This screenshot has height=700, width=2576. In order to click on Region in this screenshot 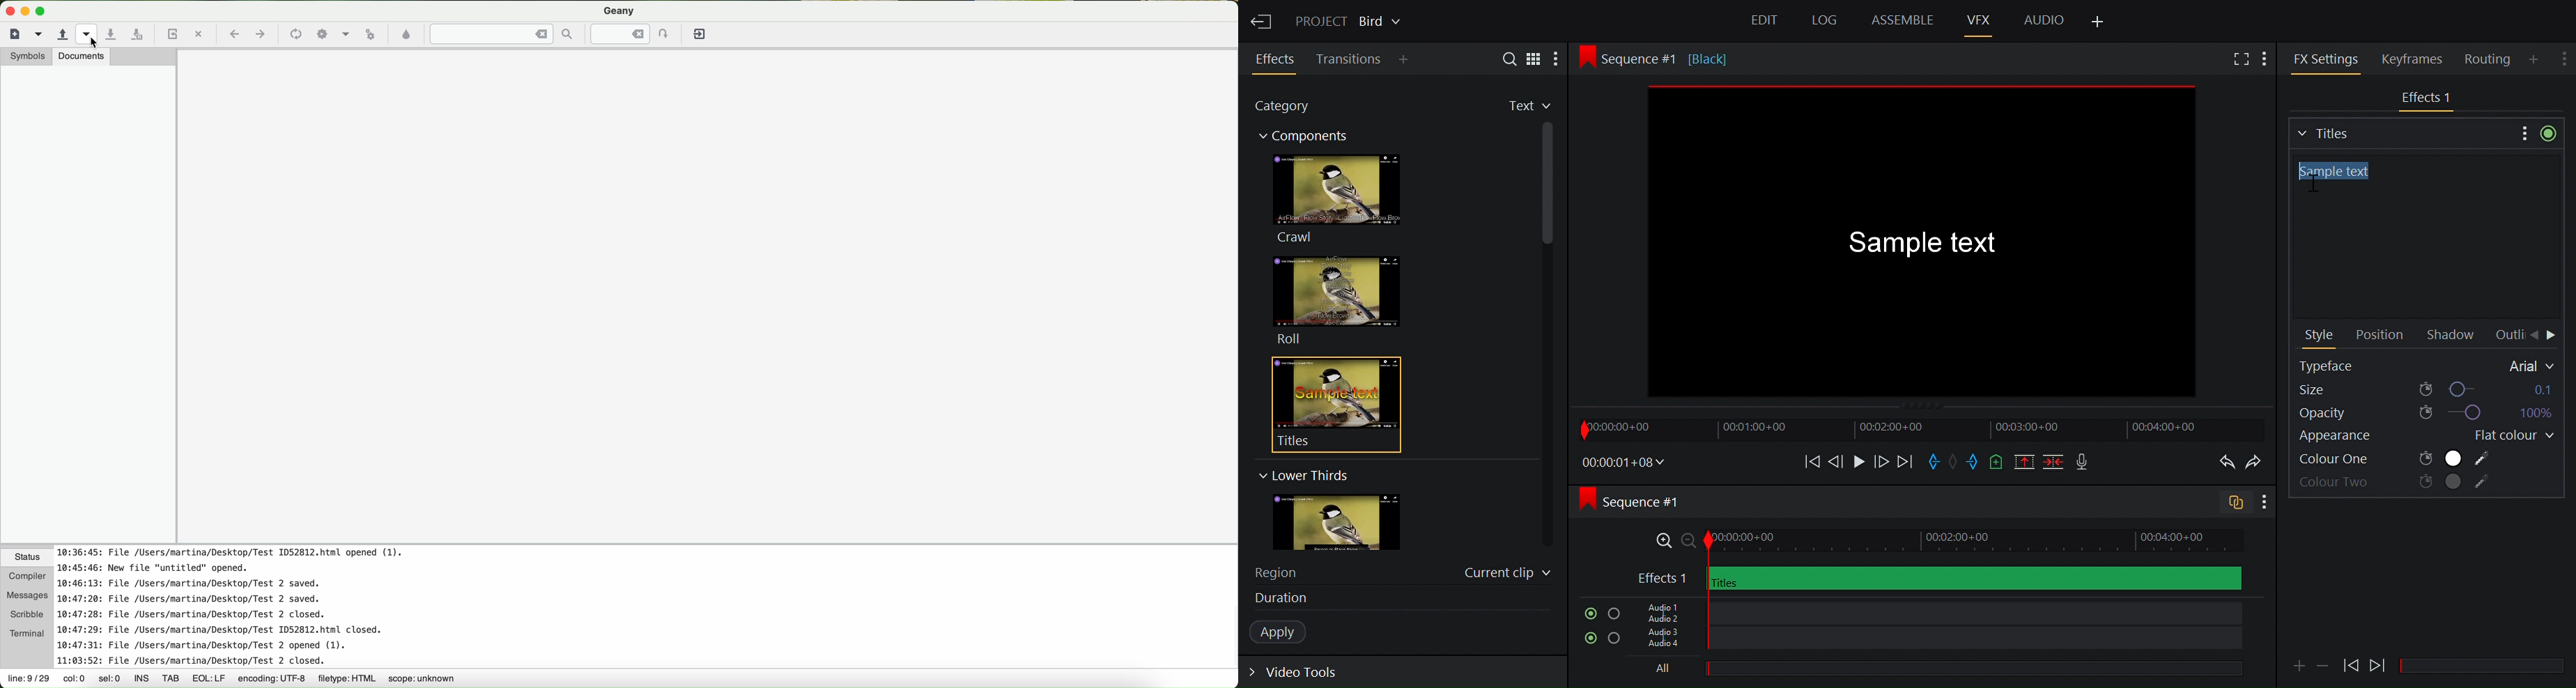, I will do `click(1283, 571)`.